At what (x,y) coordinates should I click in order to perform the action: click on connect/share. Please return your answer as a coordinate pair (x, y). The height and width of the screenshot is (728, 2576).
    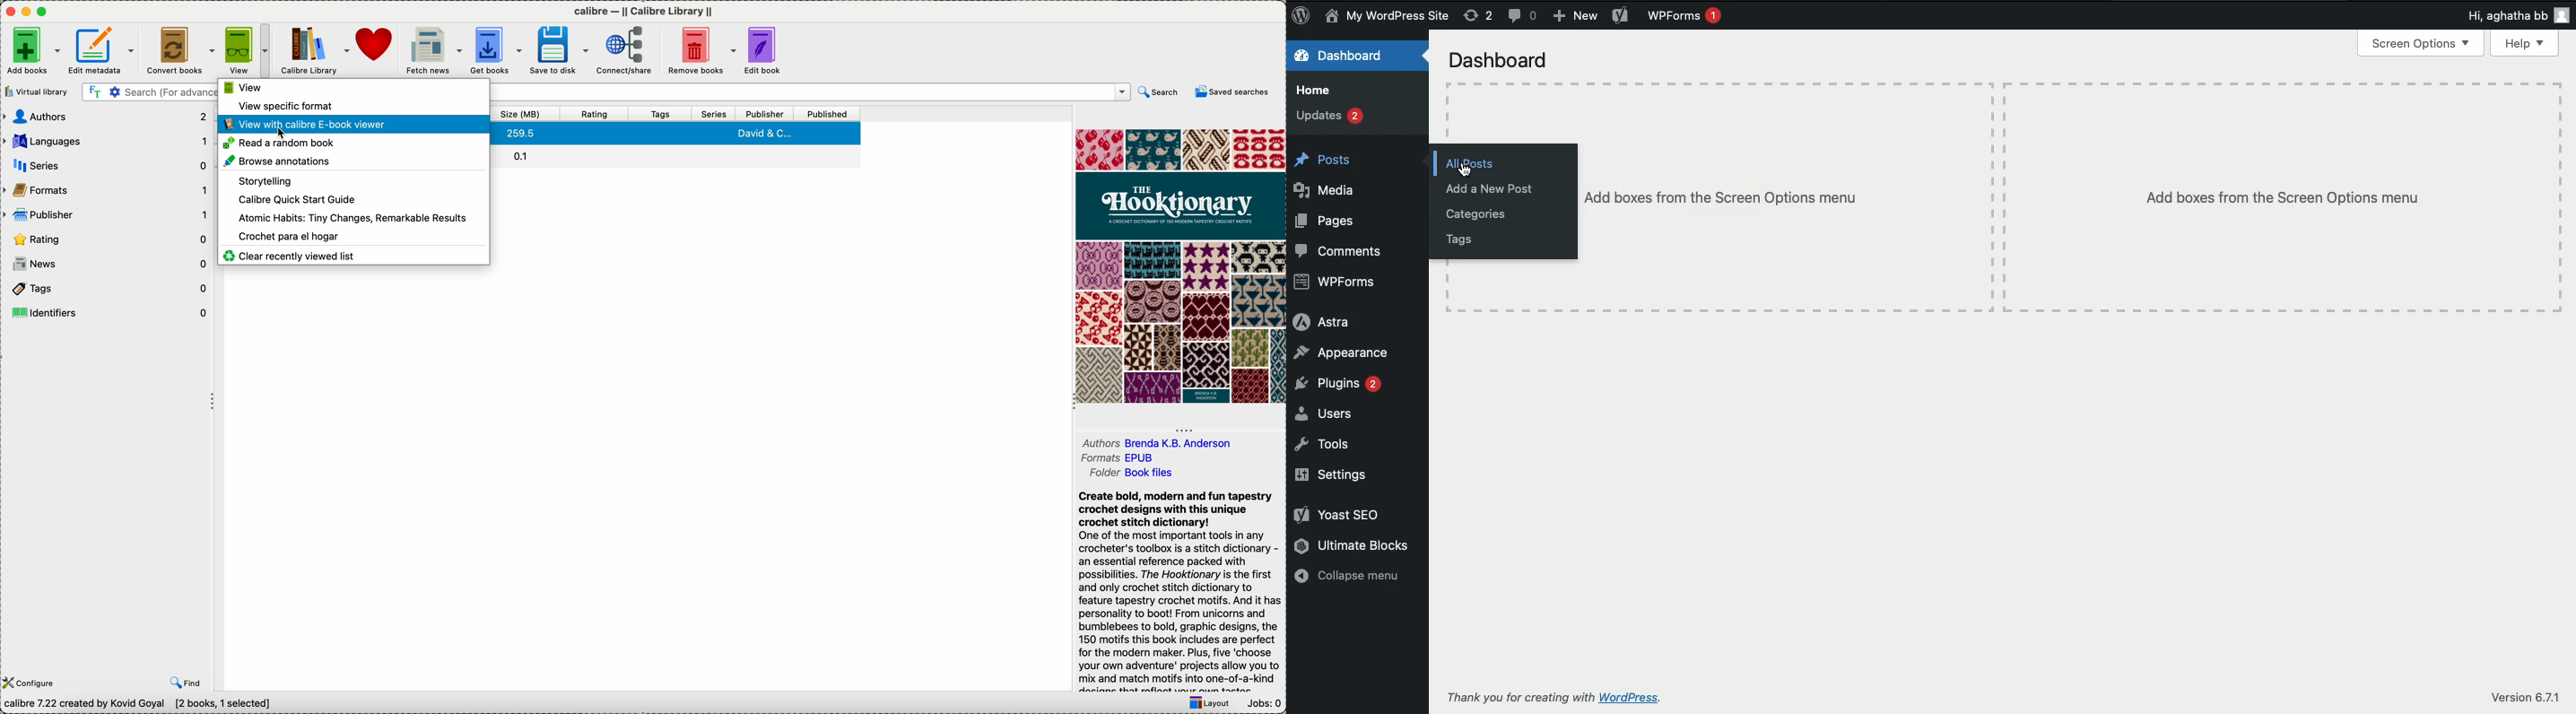
    Looking at the image, I should click on (625, 49).